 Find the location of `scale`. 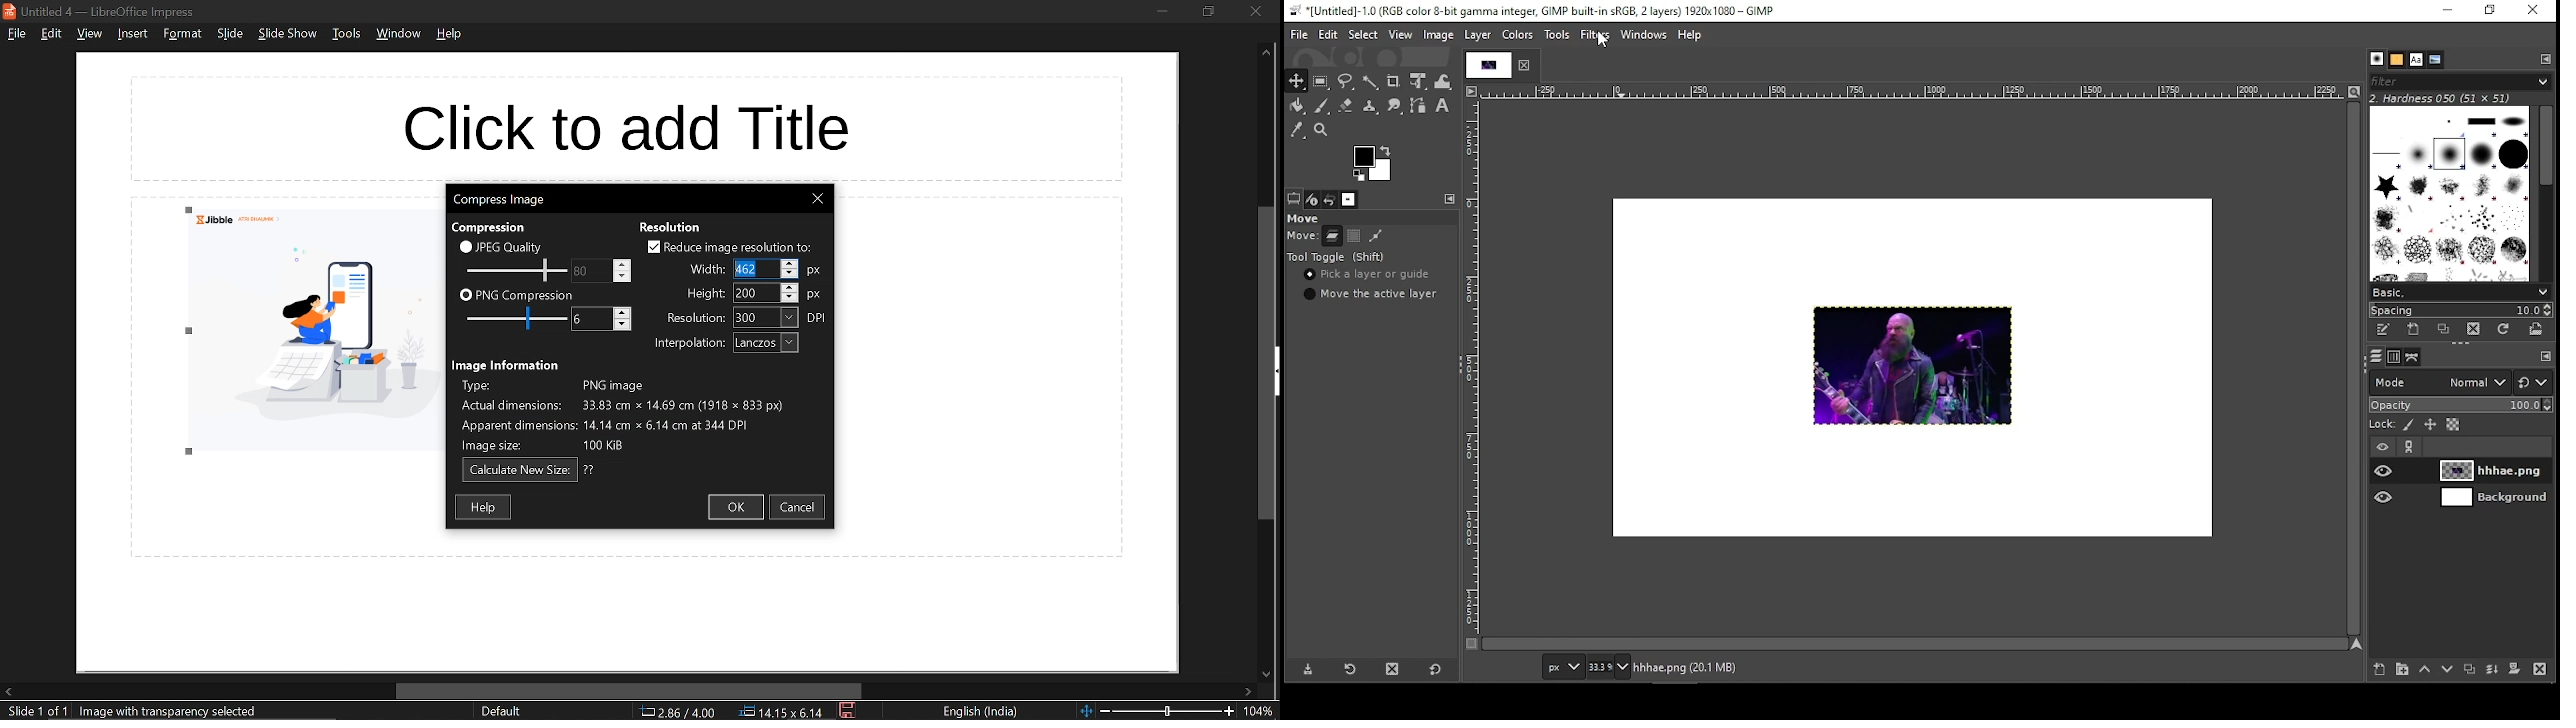

scale is located at coordinates (1914, 94).